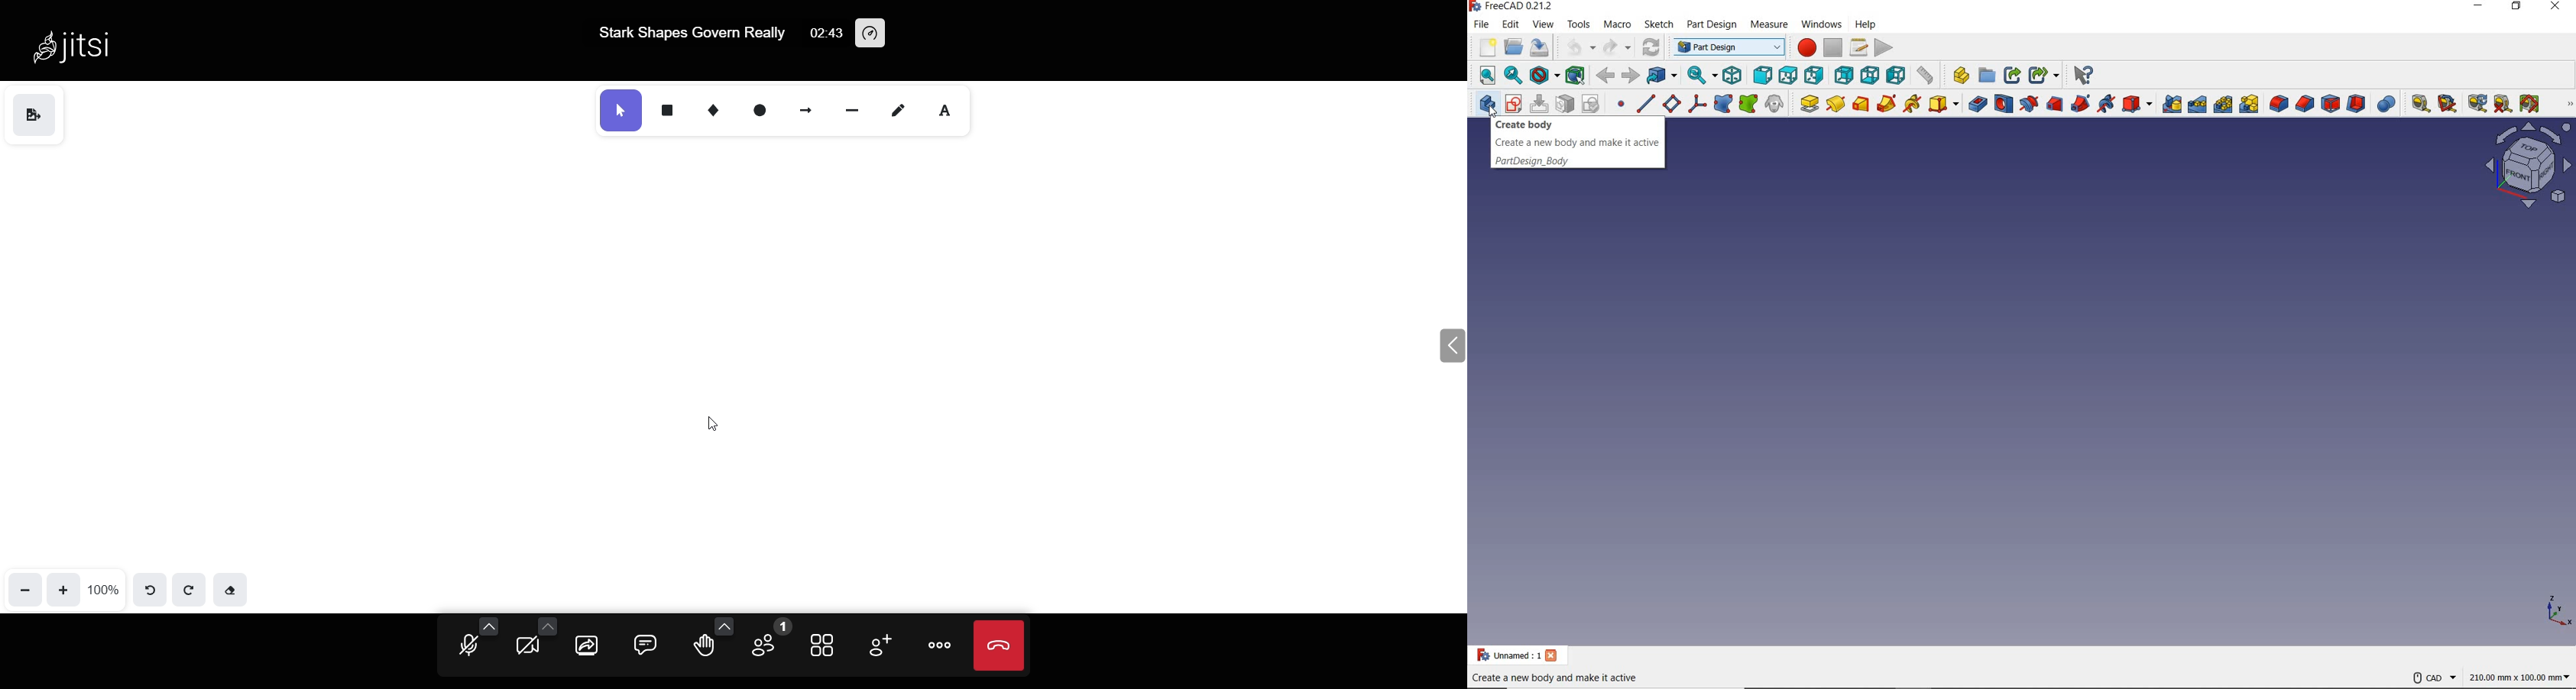 Image resolution: width=2576 pixels, height=700 pixels. What do you see at coordinates (1616, 45) in the screenshot?
I see `redo` at bounding box center [1616, 45].